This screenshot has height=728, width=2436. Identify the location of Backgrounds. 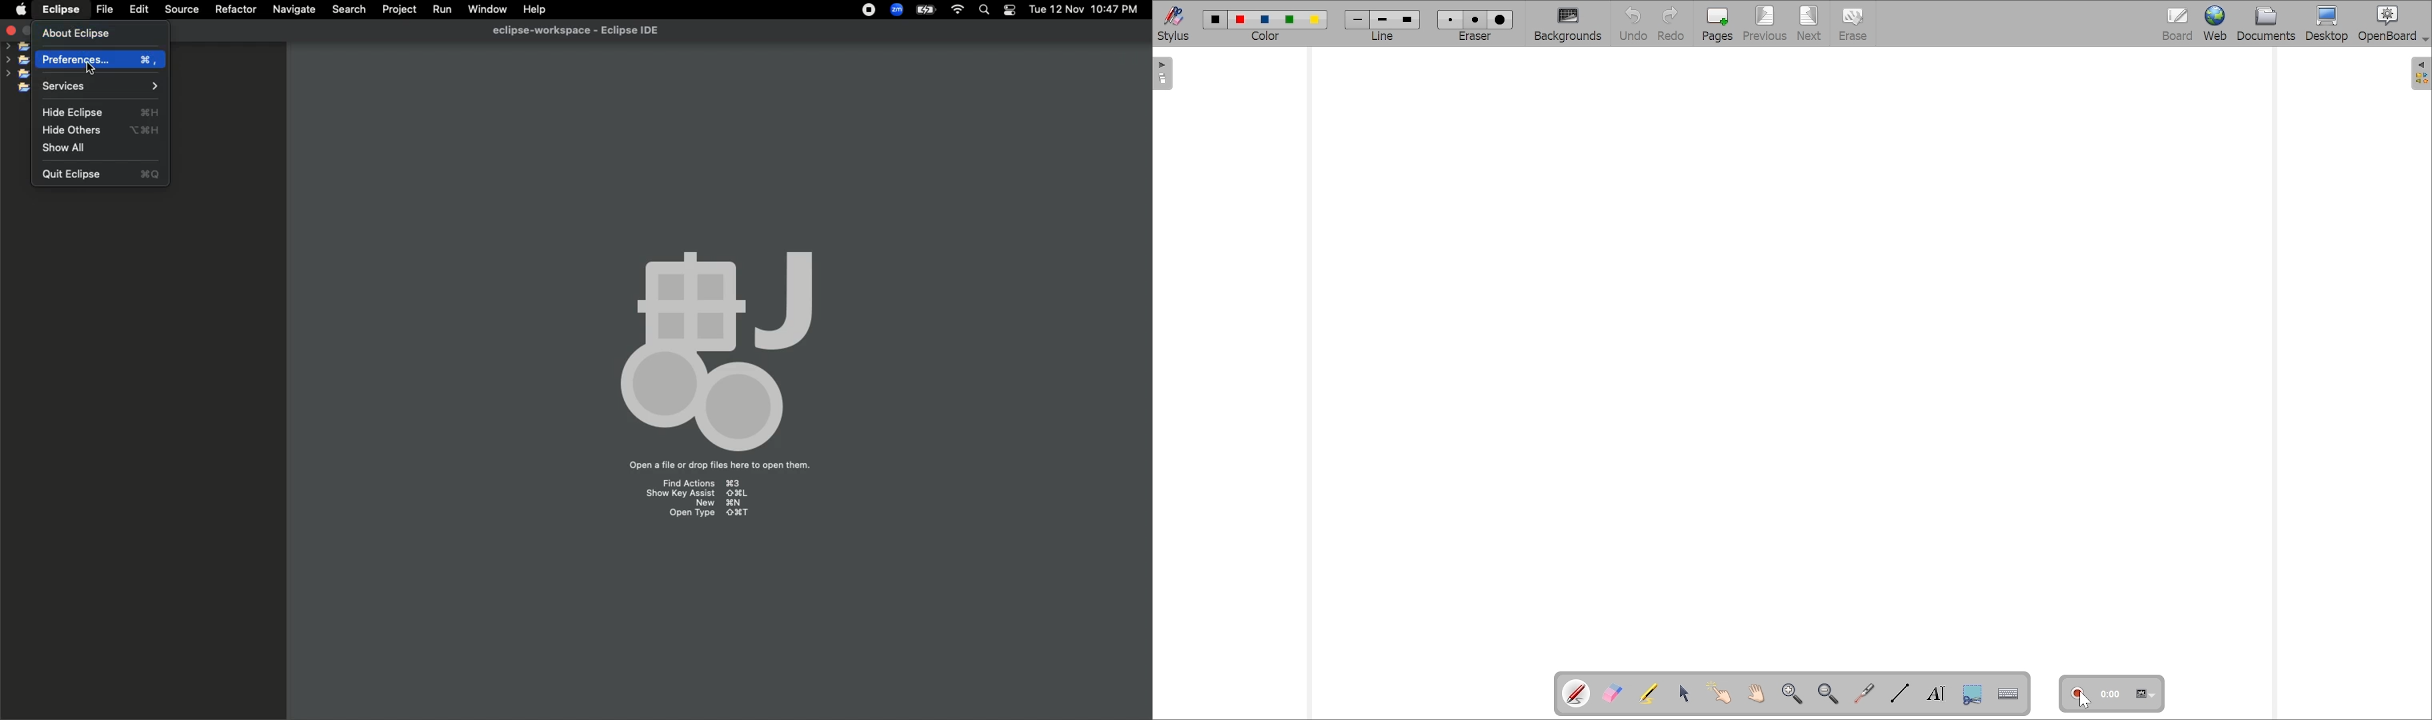
(1567, 25).